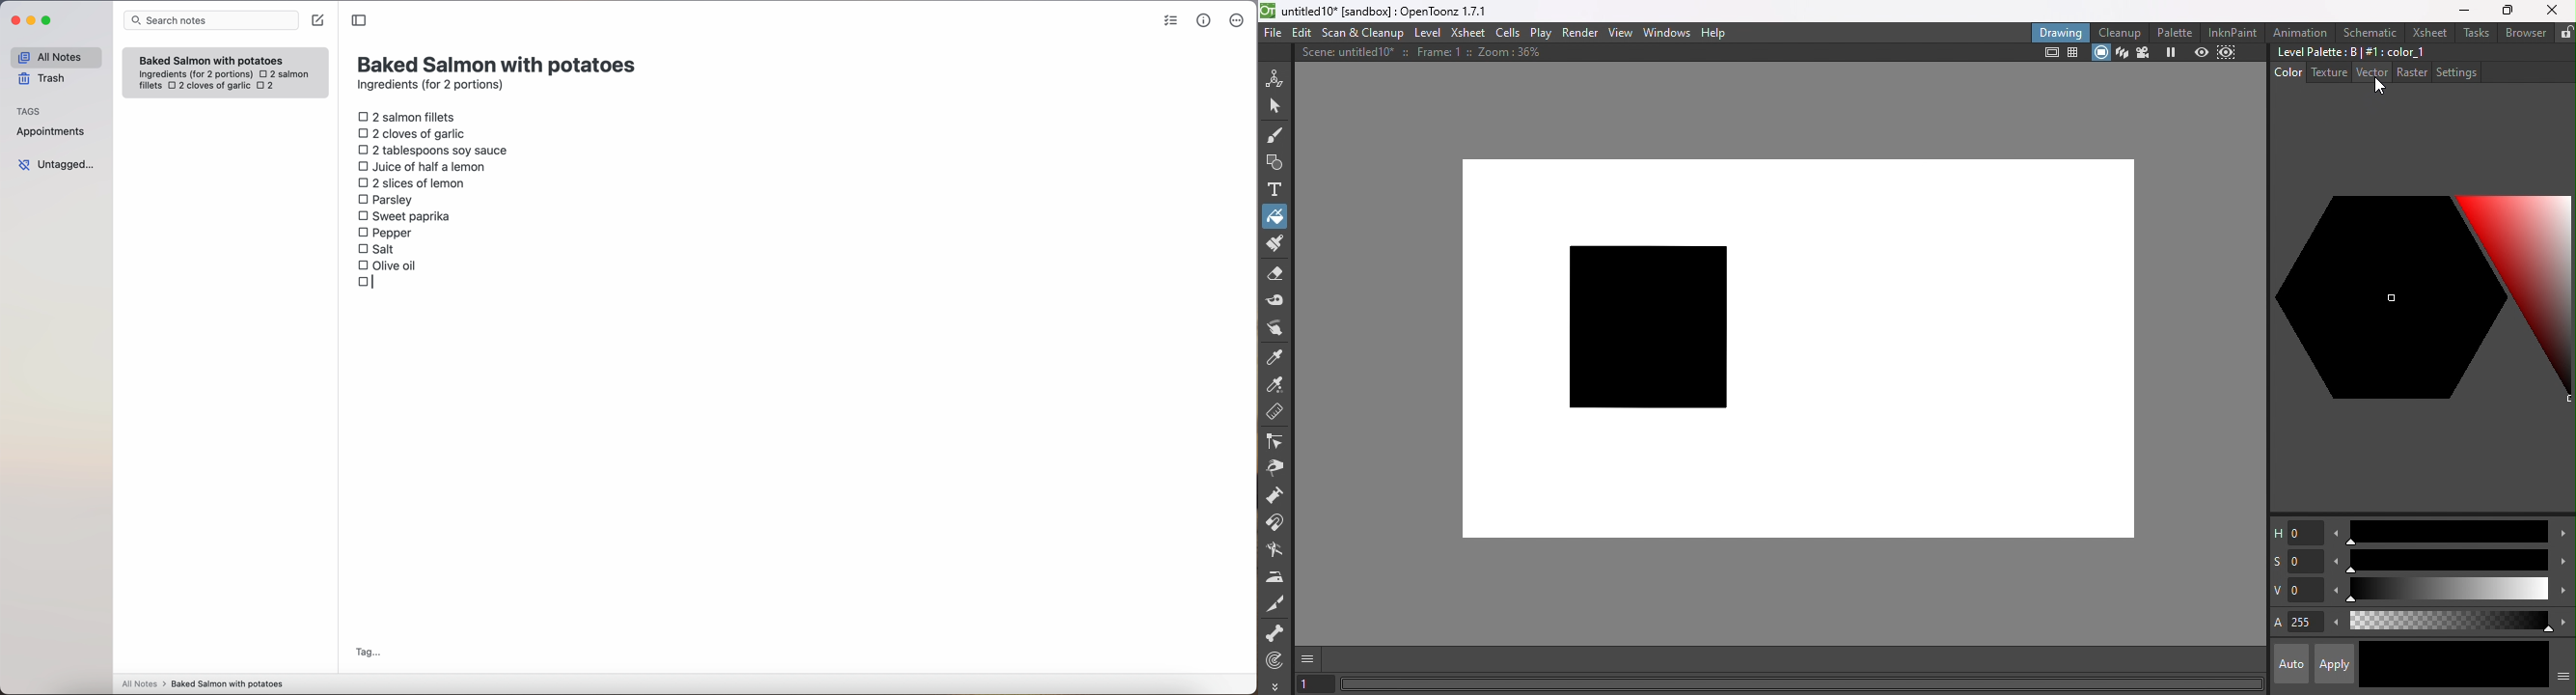  Describe the element at coordinates (2236, 32) in the screenshot. I see `InknPaint` at that location.